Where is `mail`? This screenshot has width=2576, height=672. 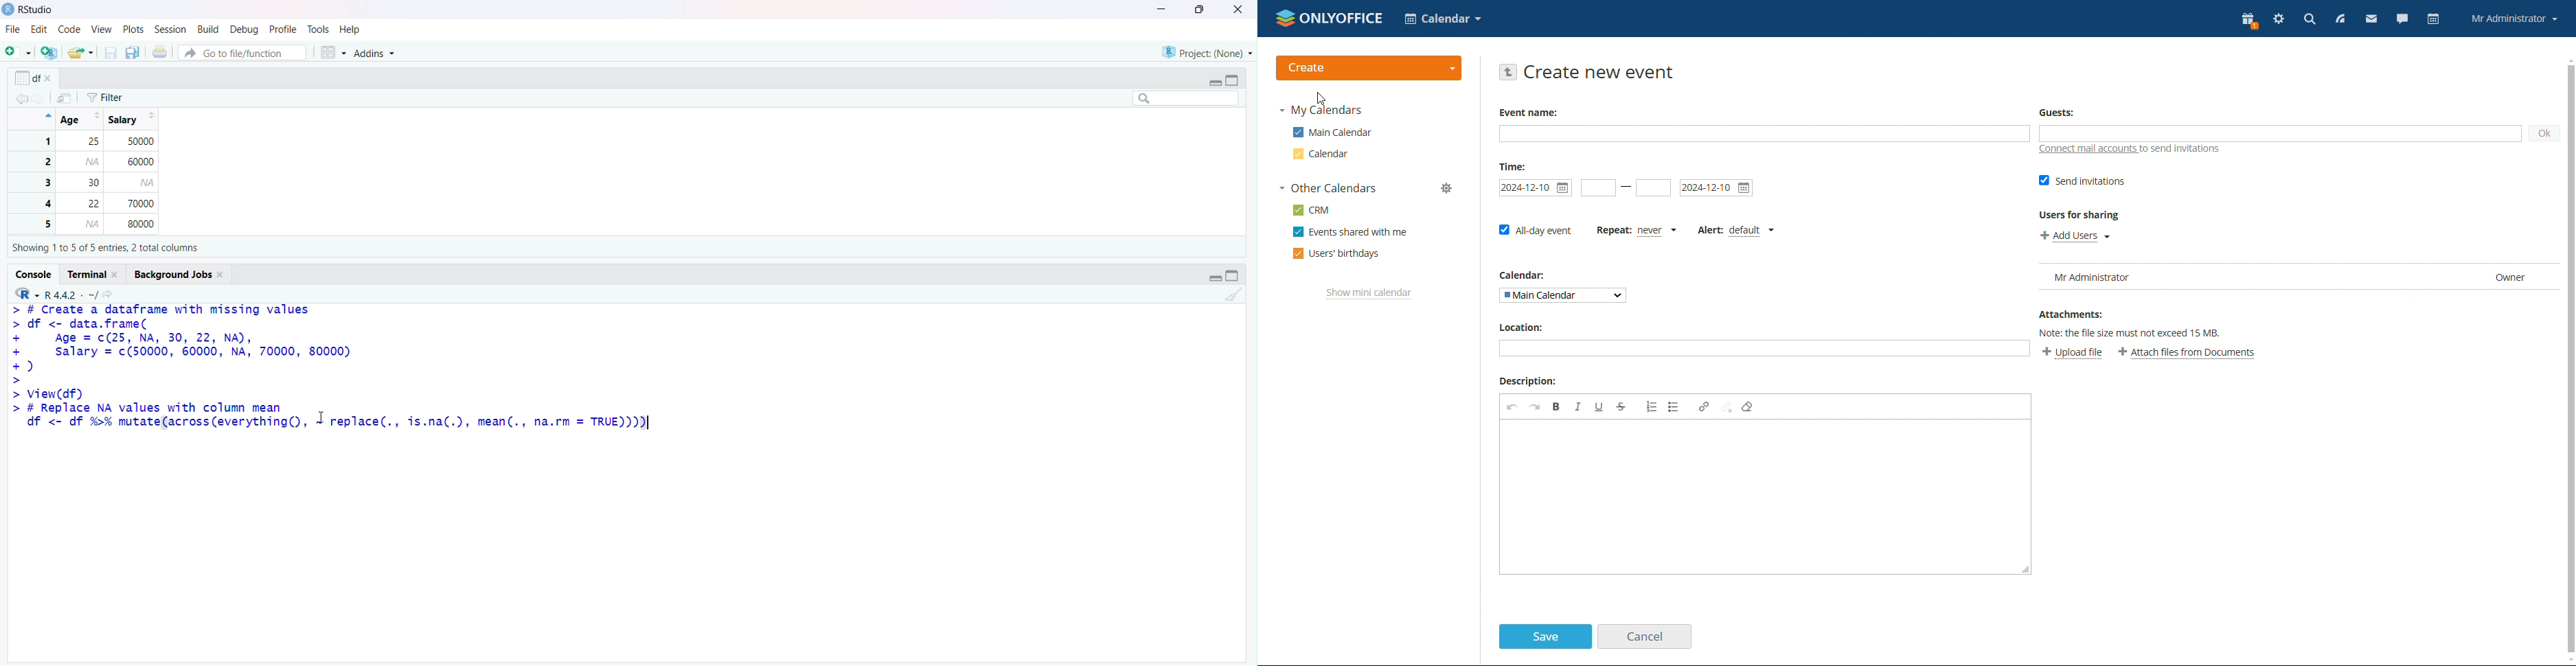
mail is located at coordinates (2371, 19).